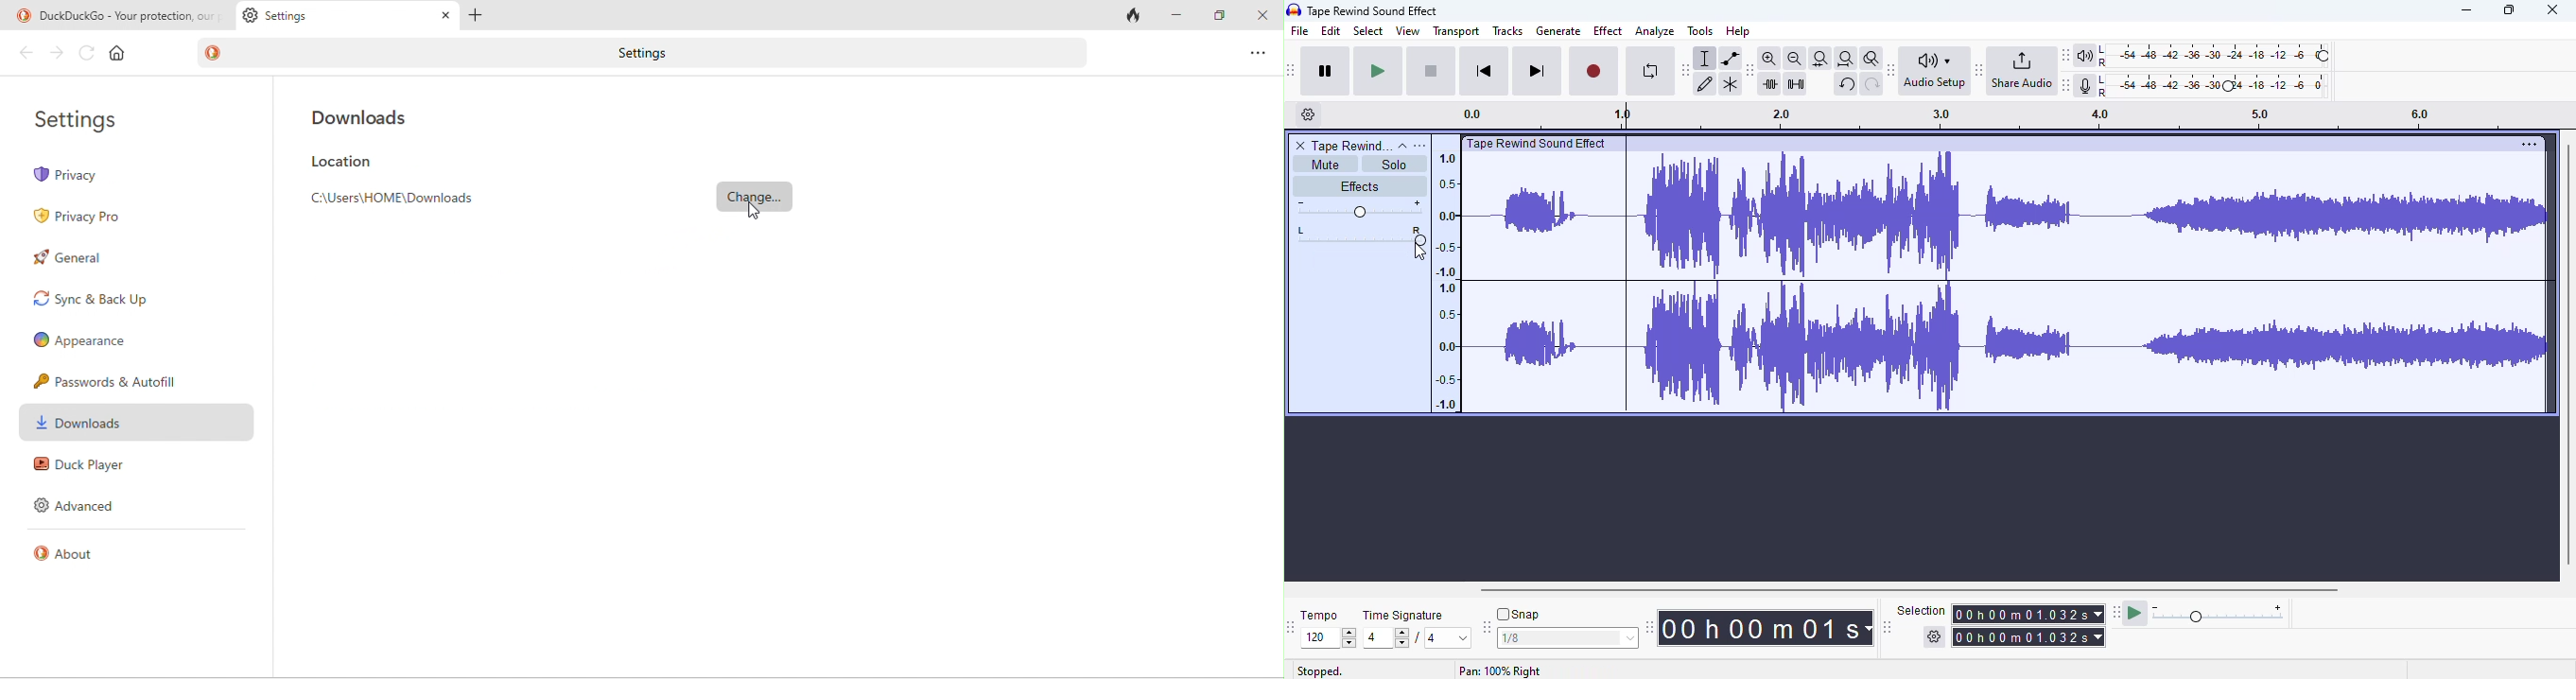  What do you see at coordinates (1303, 235) in the screenshot?
I see `pan left` at bounding box center [1303, 235].